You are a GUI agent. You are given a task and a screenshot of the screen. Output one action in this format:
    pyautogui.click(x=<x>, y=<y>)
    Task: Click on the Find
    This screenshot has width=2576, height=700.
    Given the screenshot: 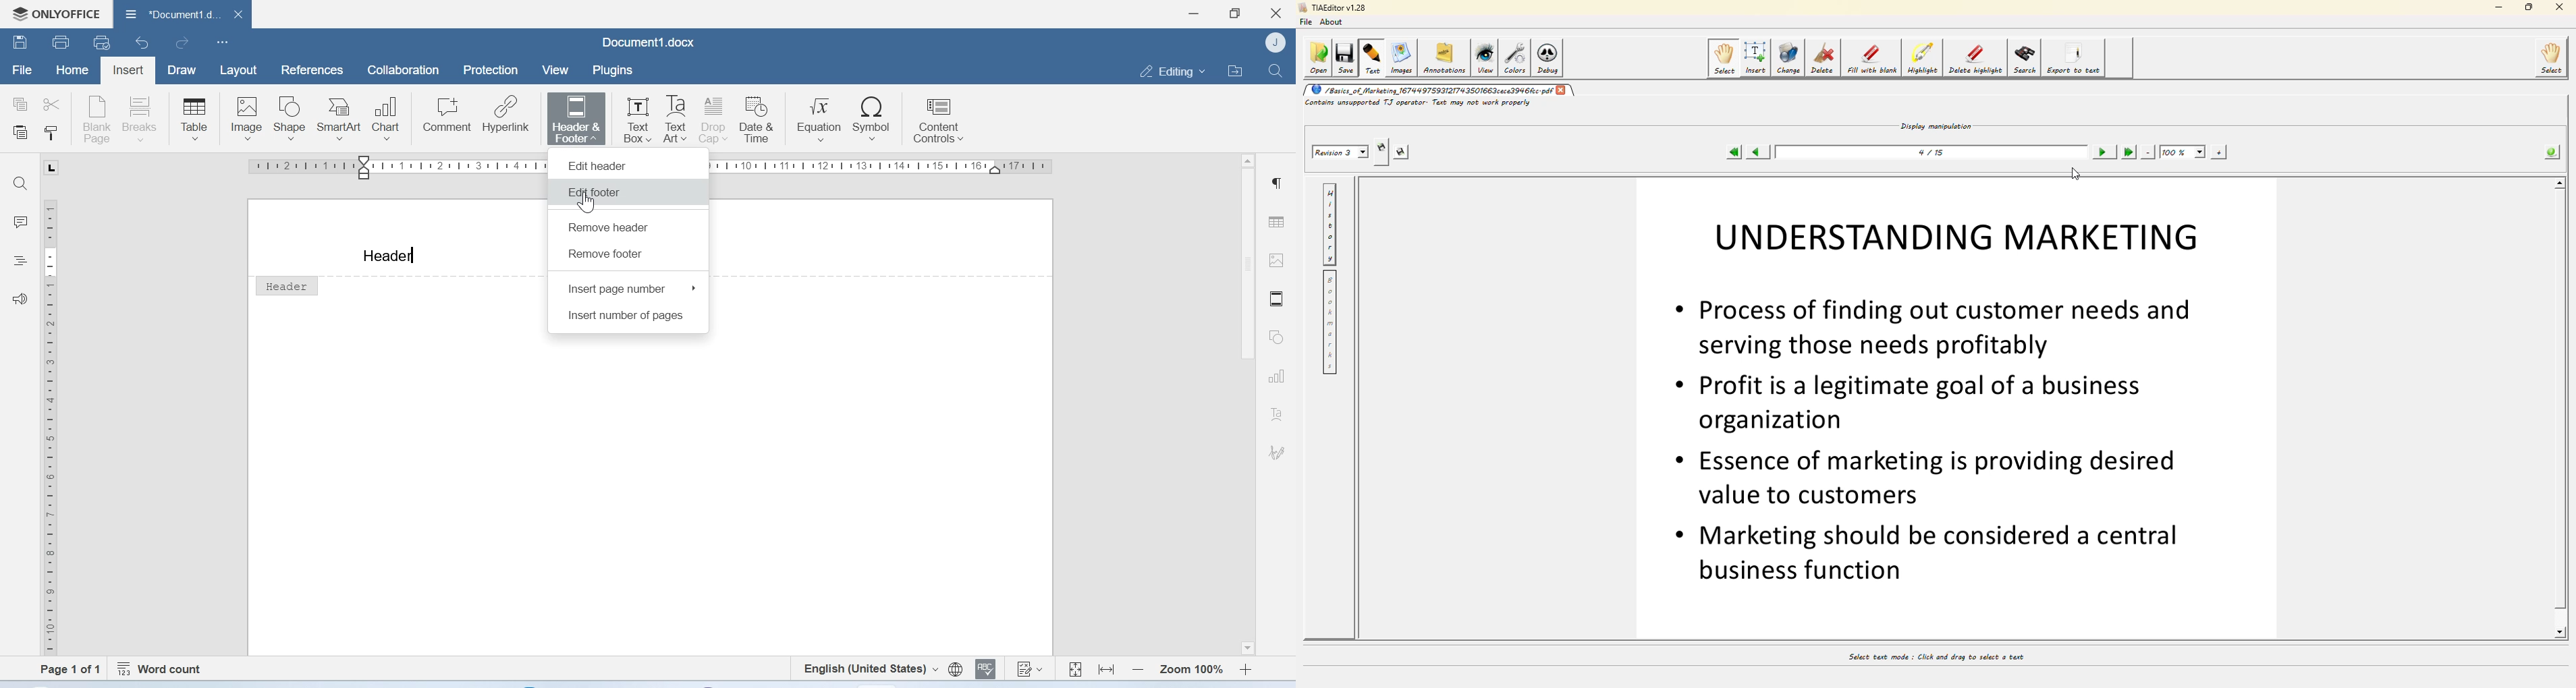 What is the action you would take?
    pyautogui.click(x=1276, y=70)
    